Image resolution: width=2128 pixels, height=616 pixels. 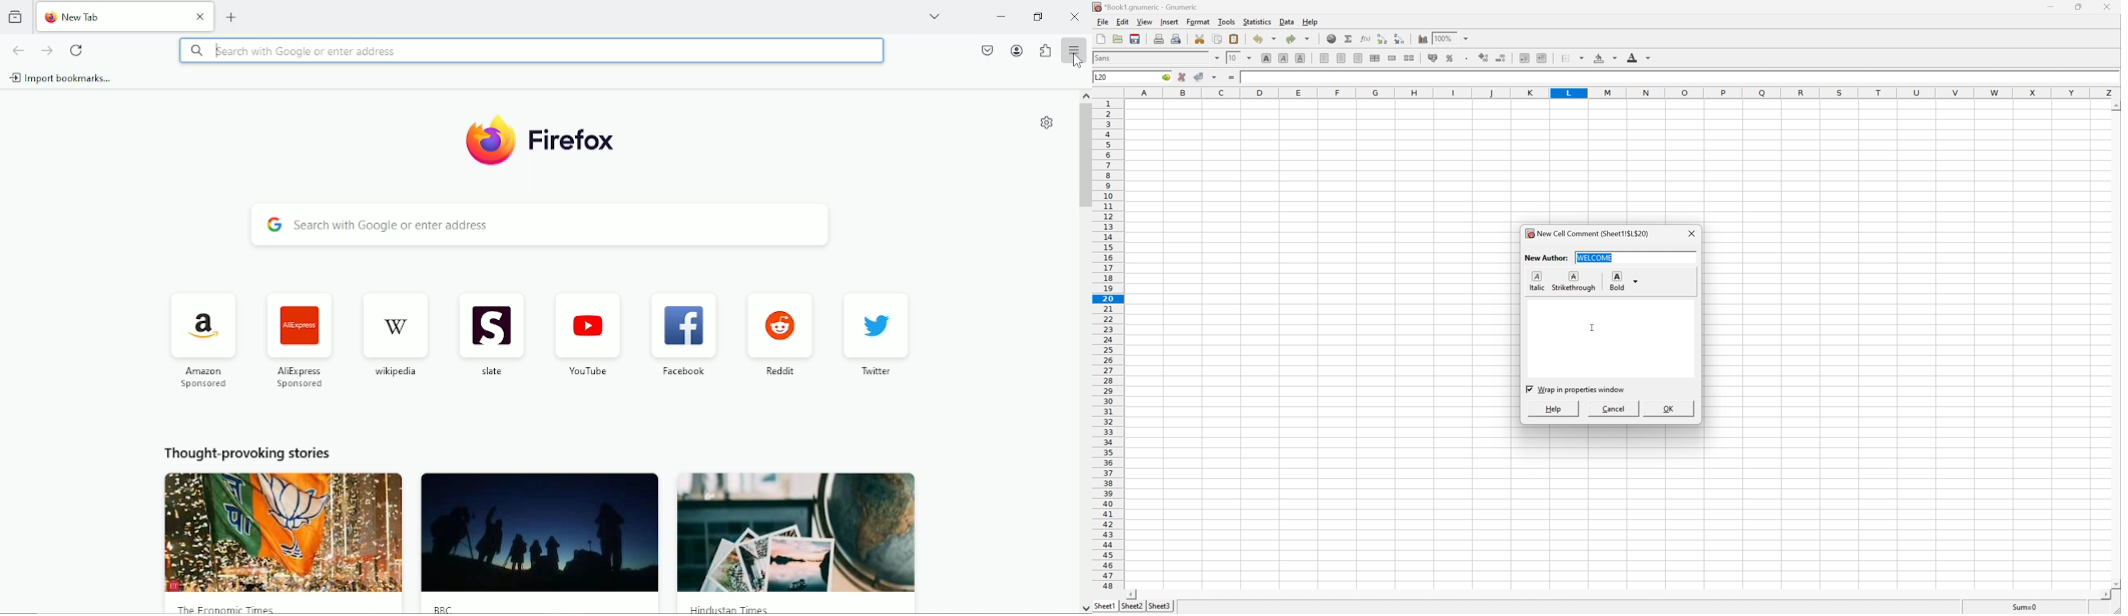 I want to click on Increase indent, and align the contents to the left, so click(x=1542, y=58).